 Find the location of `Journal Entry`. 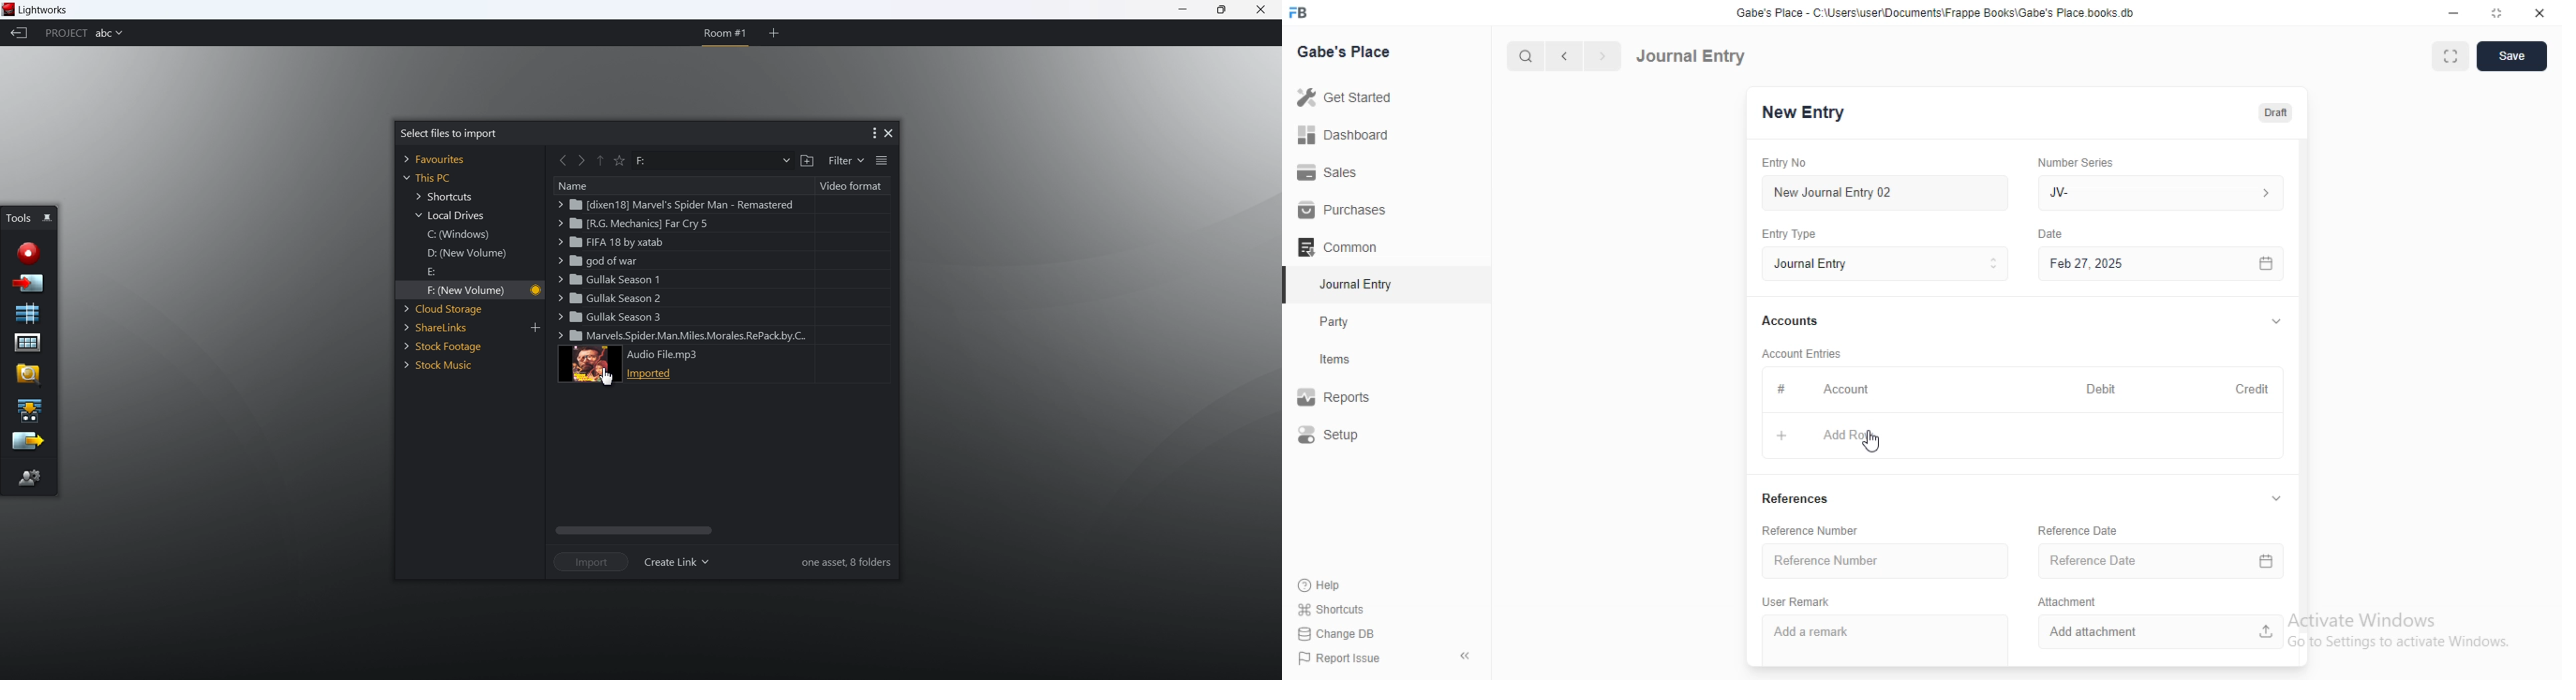

Journal Entry is located at coordinates (1694, 55).